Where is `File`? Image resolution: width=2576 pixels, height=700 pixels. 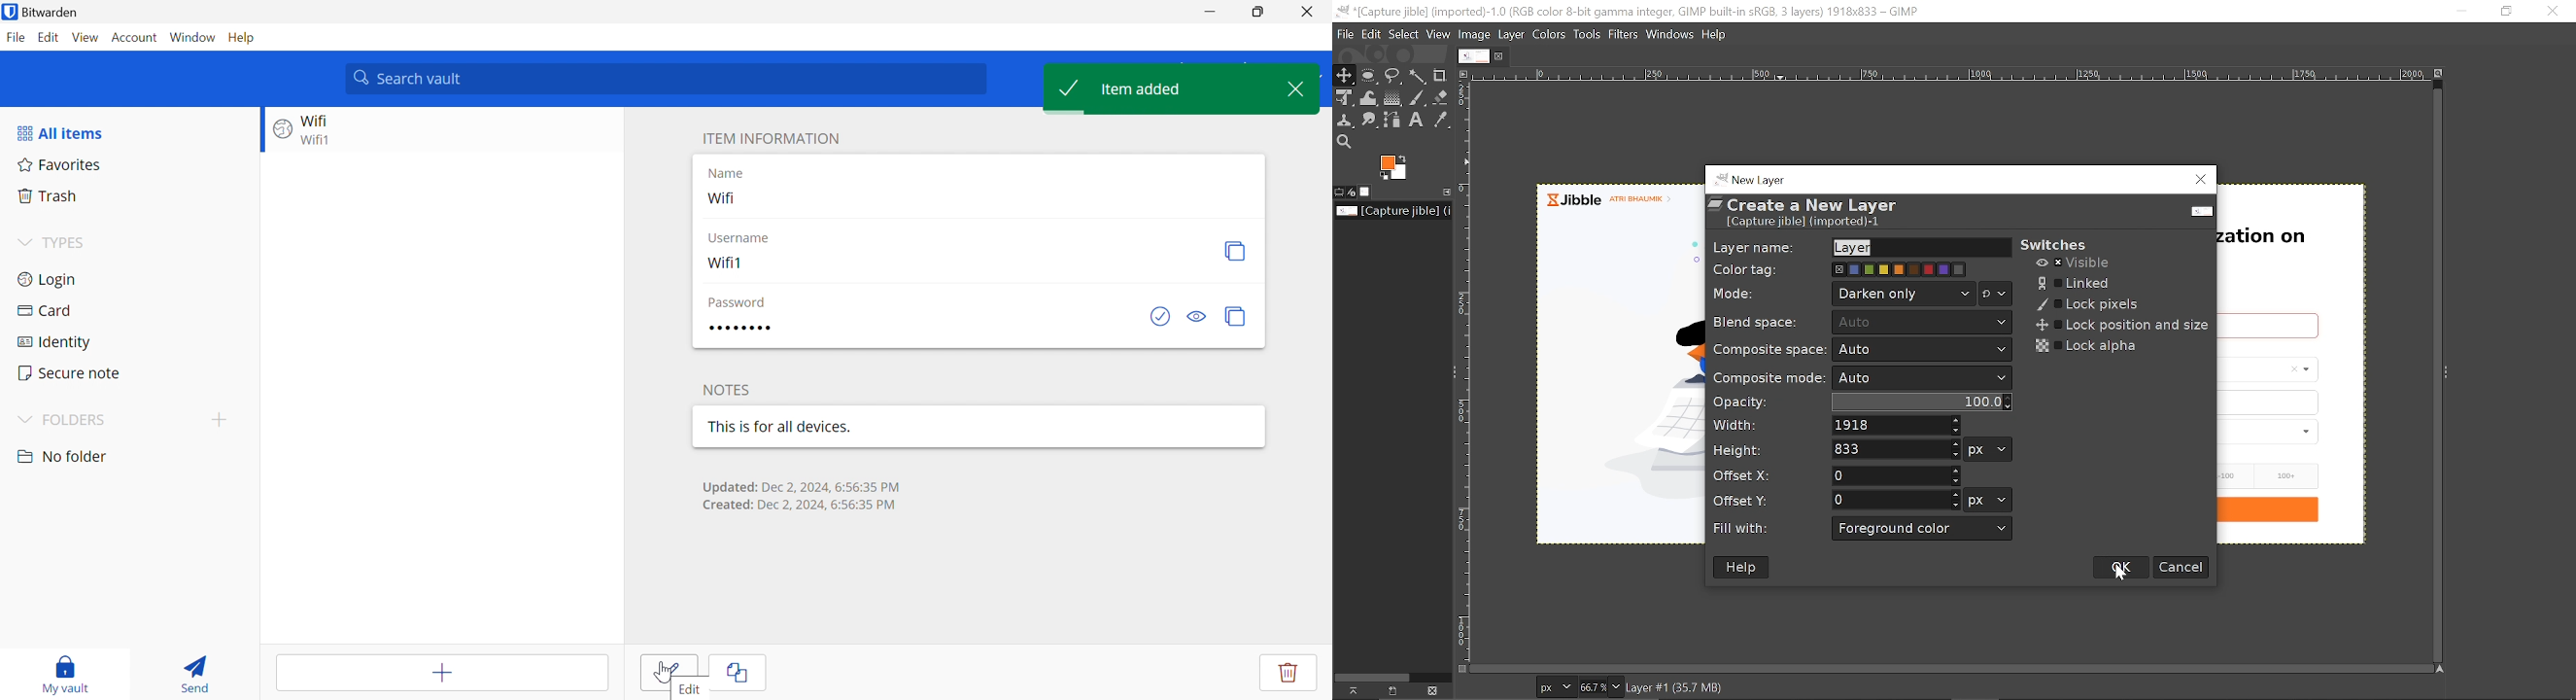 File is located at coordinates (1345, 35).